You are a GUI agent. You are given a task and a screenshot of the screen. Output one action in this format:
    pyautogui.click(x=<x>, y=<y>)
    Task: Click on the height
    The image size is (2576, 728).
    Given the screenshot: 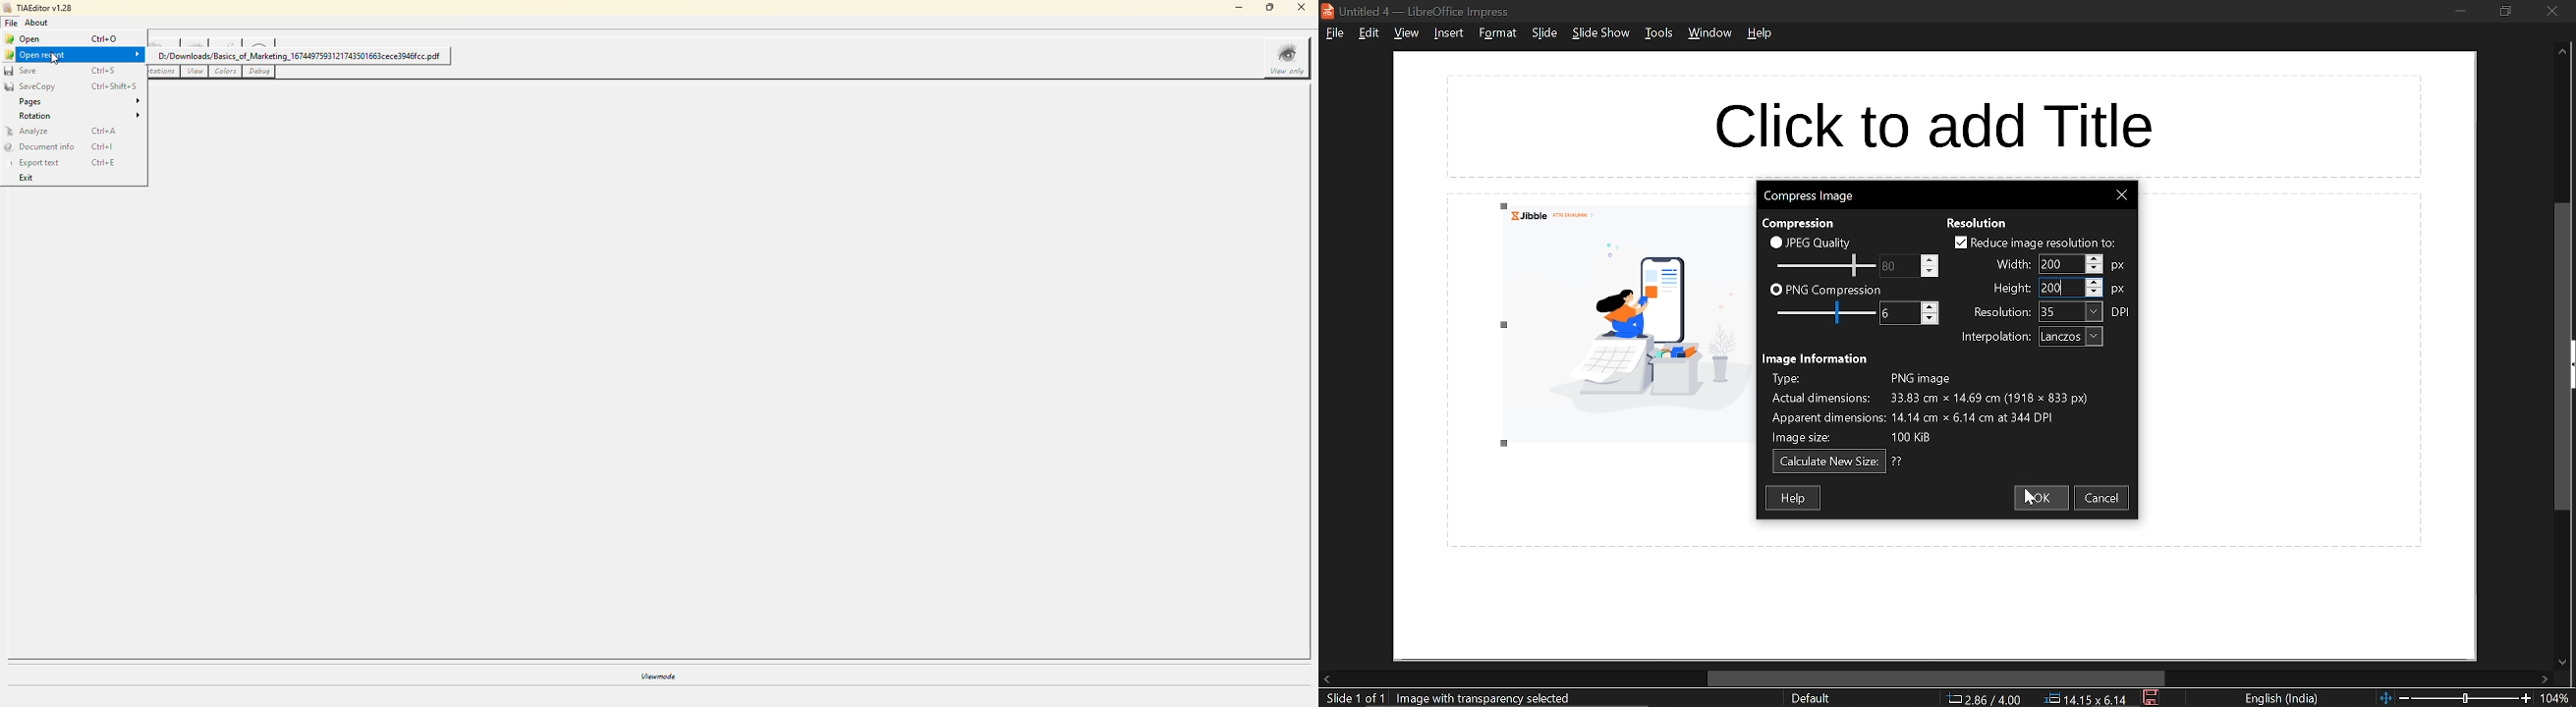 What is the action you would take?
    pyautogui.click(x=2005, y=288)
    